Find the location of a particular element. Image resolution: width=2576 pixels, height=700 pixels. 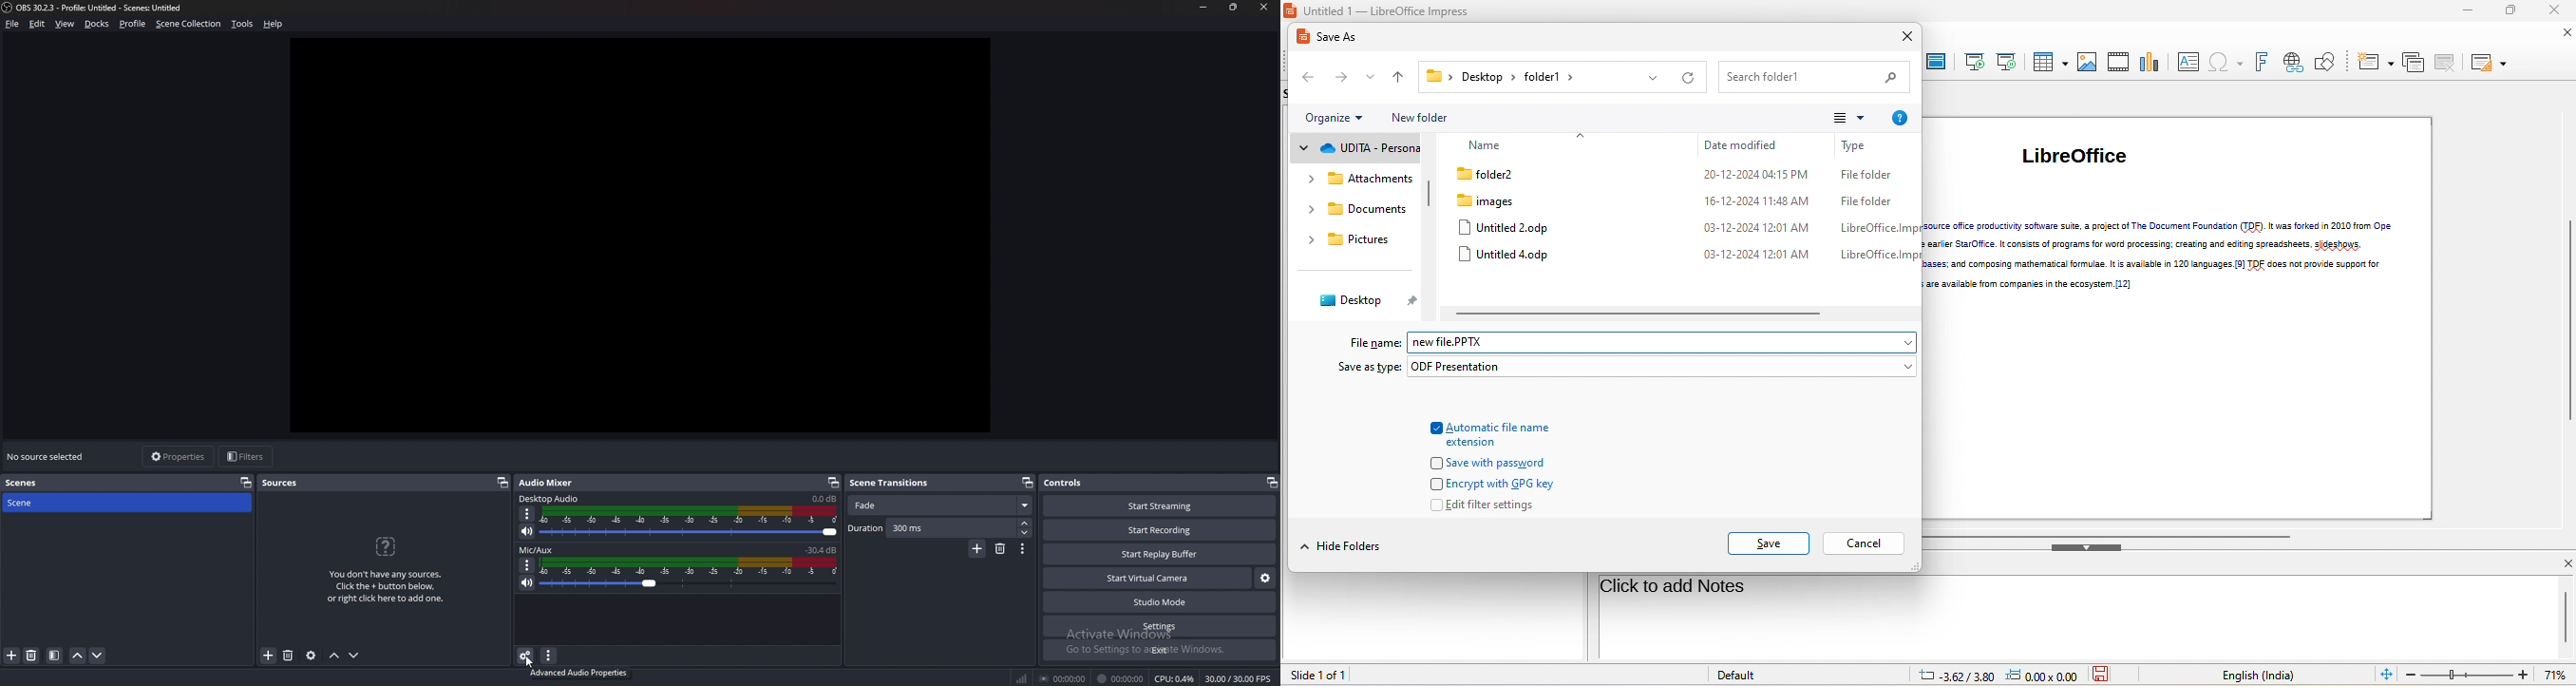

help is located at coordinates (274, 23).